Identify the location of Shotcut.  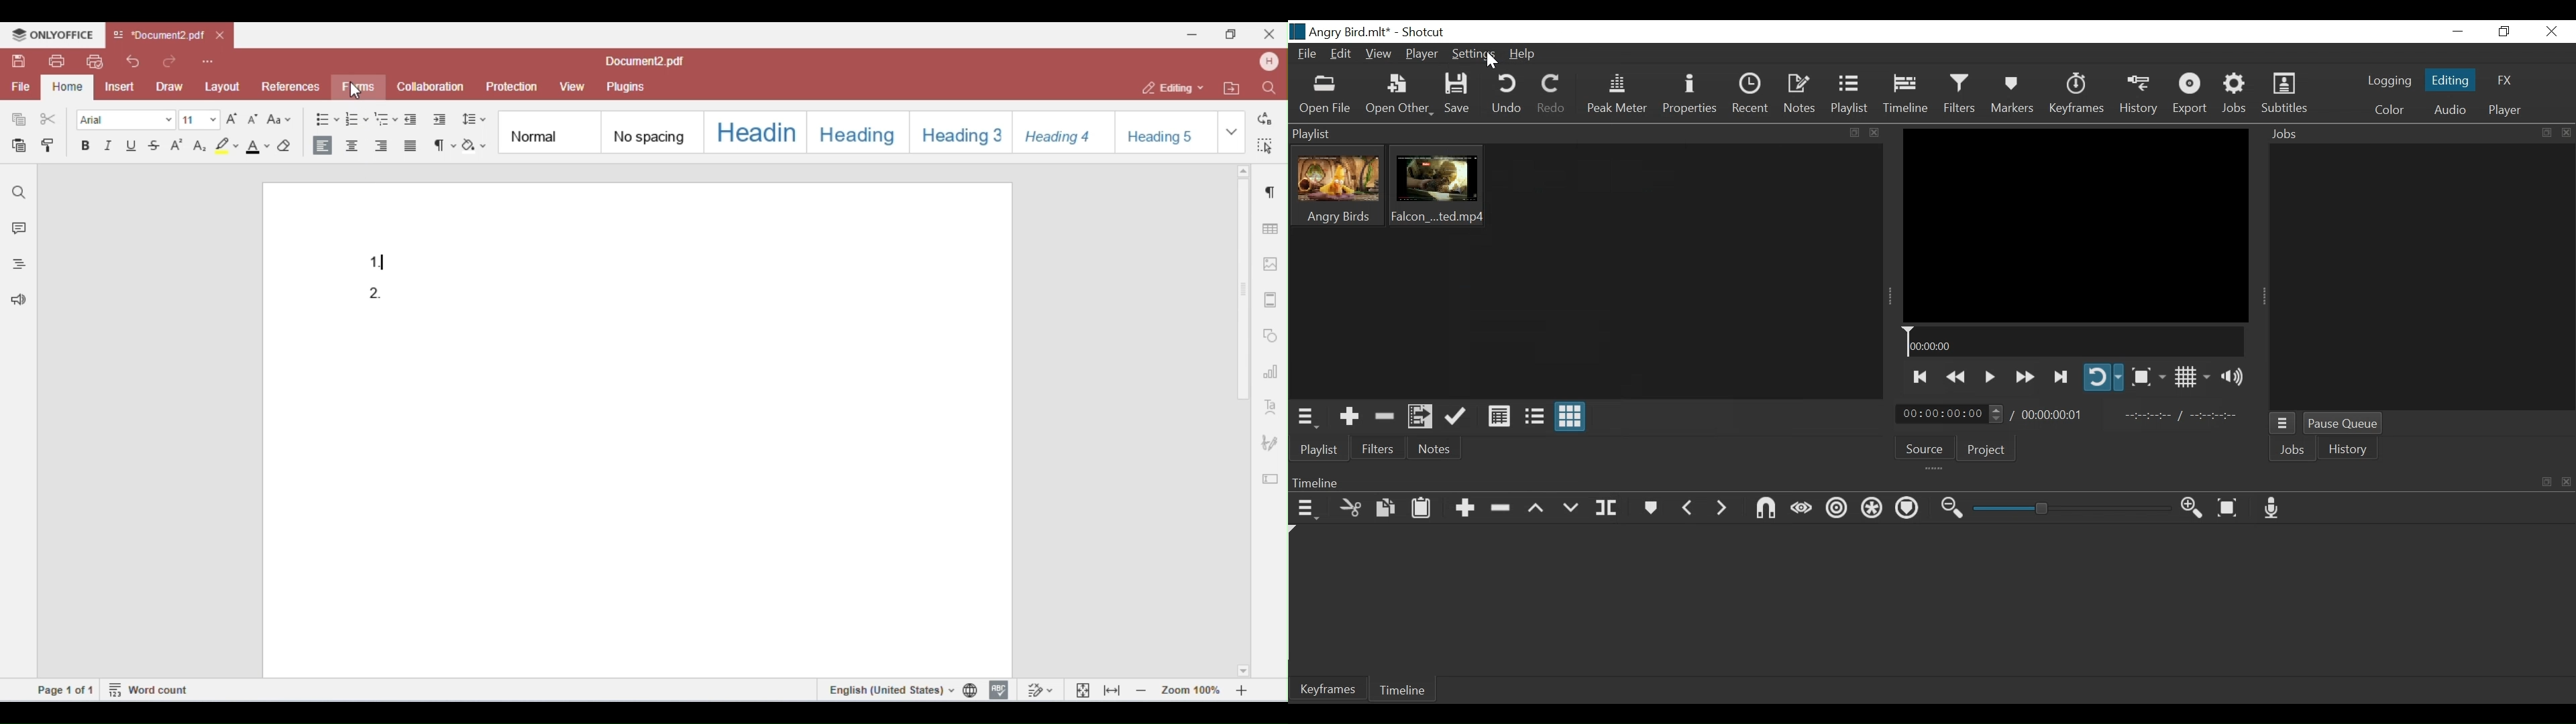
(1424, 32).